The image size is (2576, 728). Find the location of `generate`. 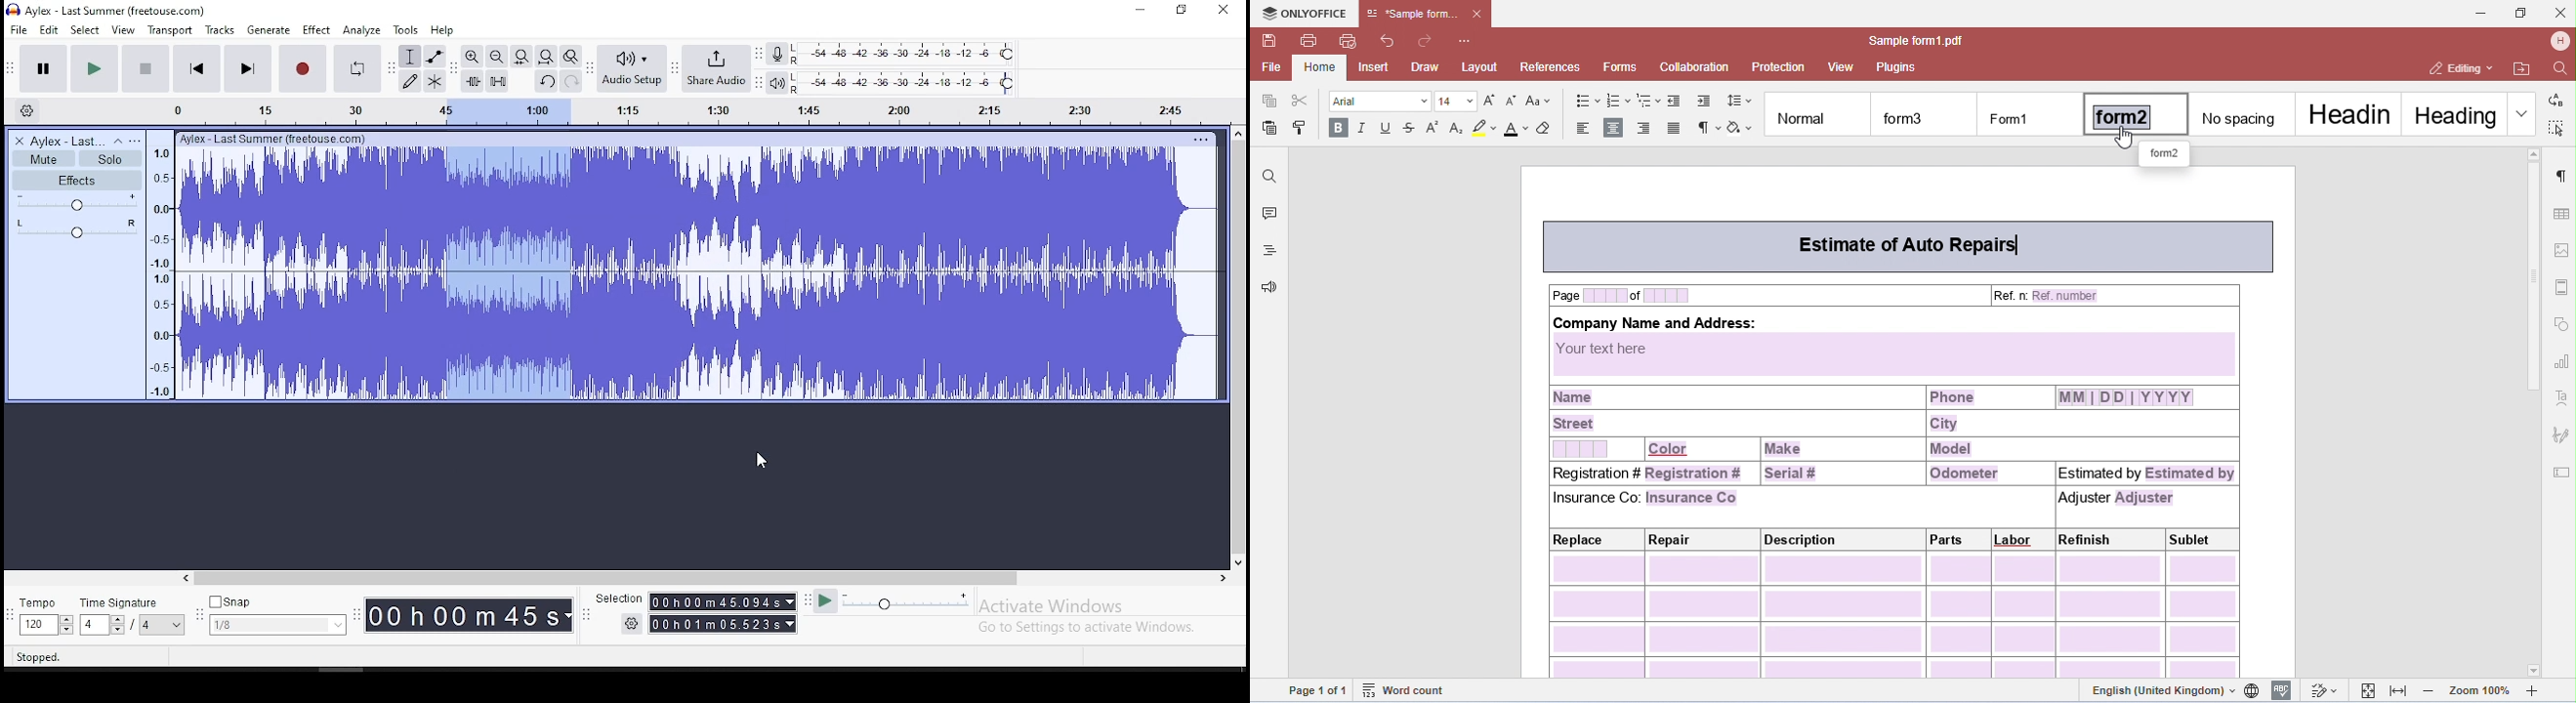

generate is located at coordinates (270, 30).